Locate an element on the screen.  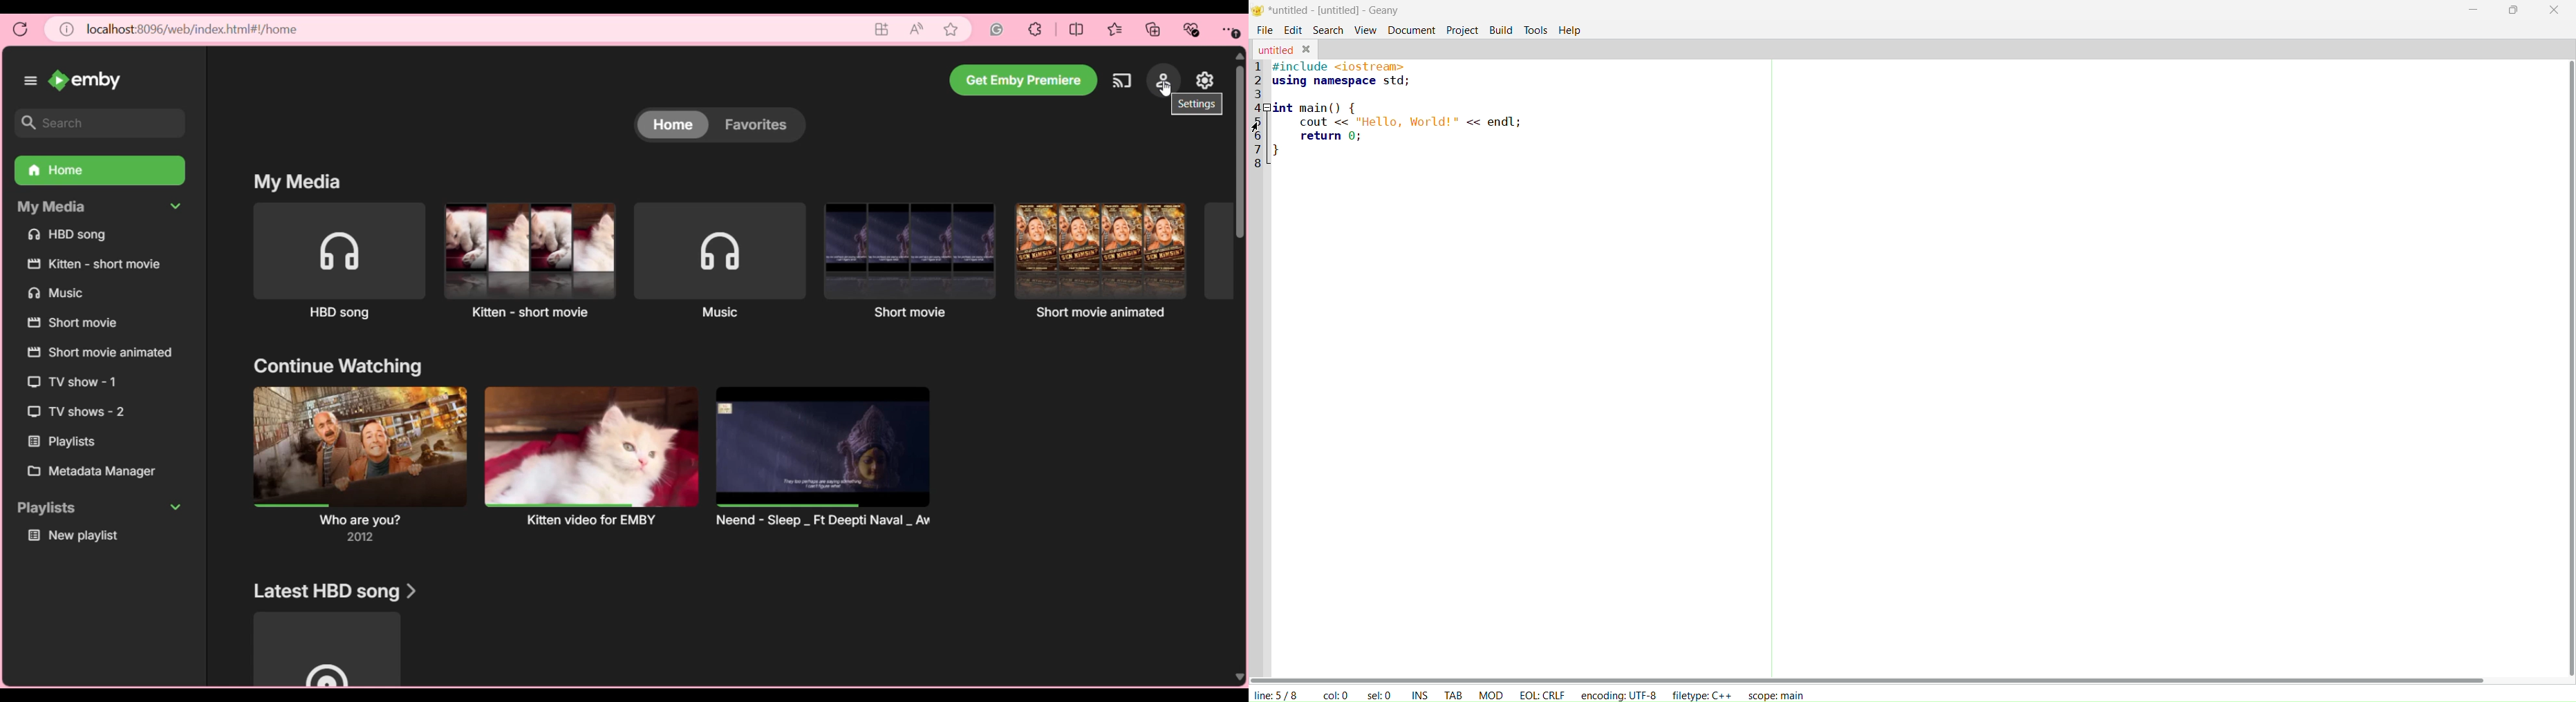
Browser favorites is located at coordinates (1115, 29).